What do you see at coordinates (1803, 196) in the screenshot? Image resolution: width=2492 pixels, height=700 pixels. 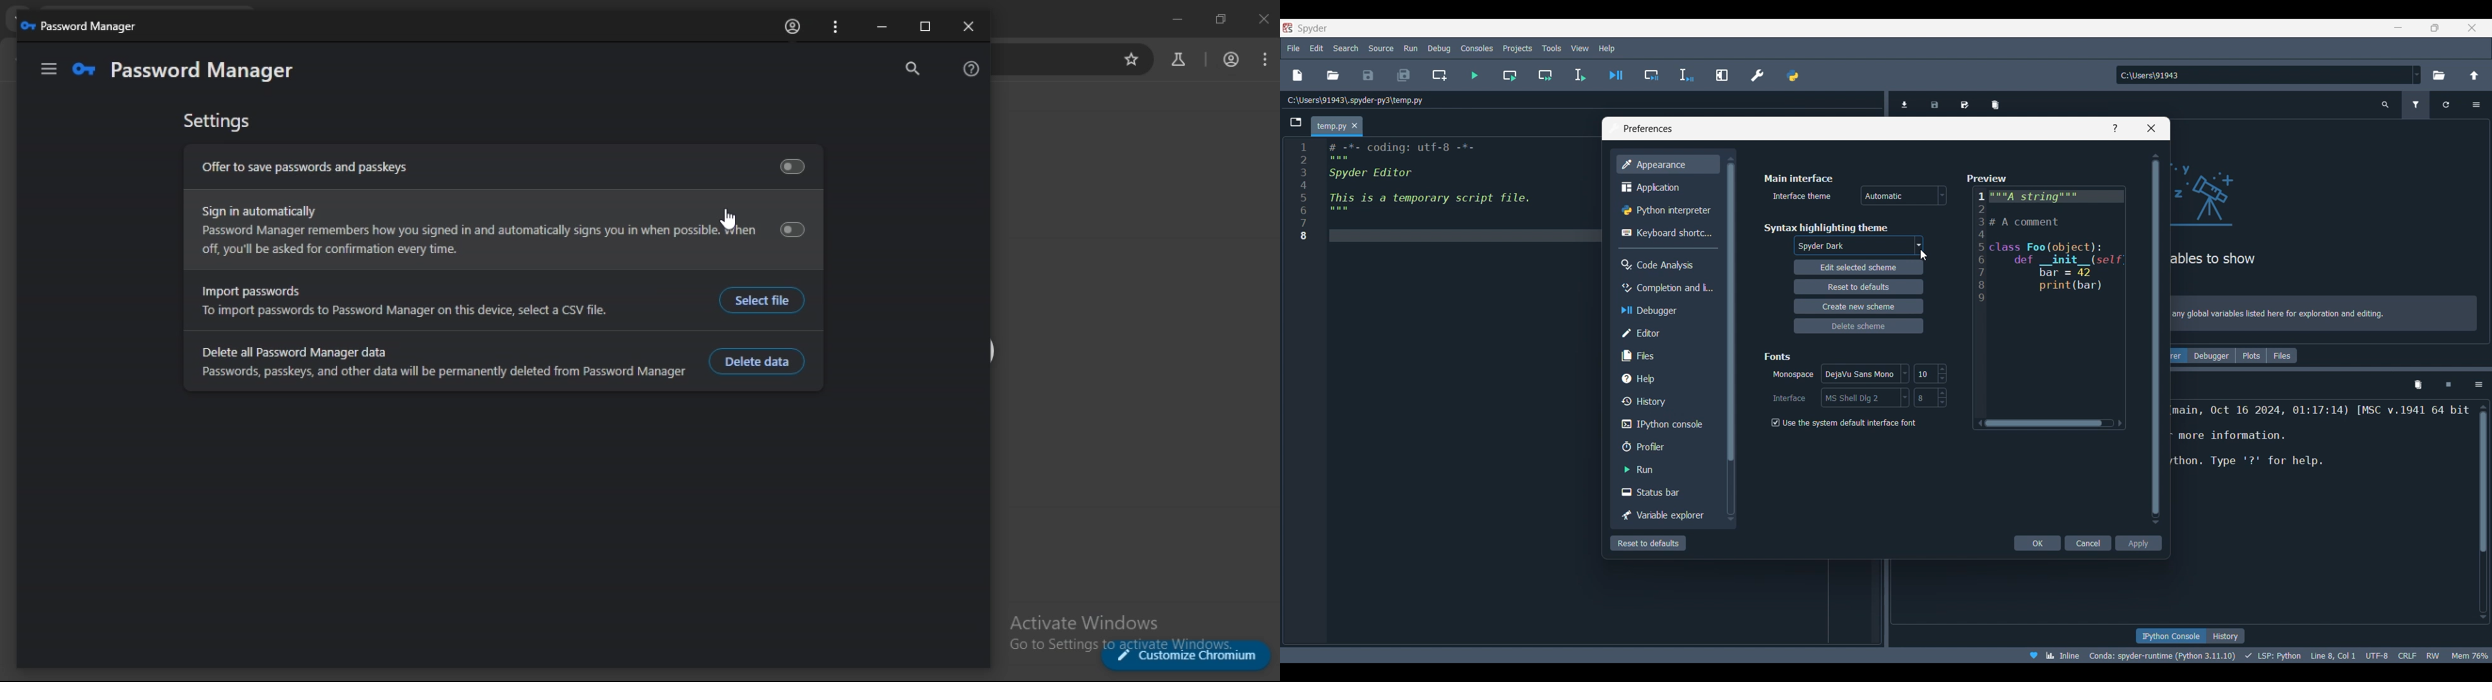 I see `Indicates interface theme` at bounding box center [1803, 196].